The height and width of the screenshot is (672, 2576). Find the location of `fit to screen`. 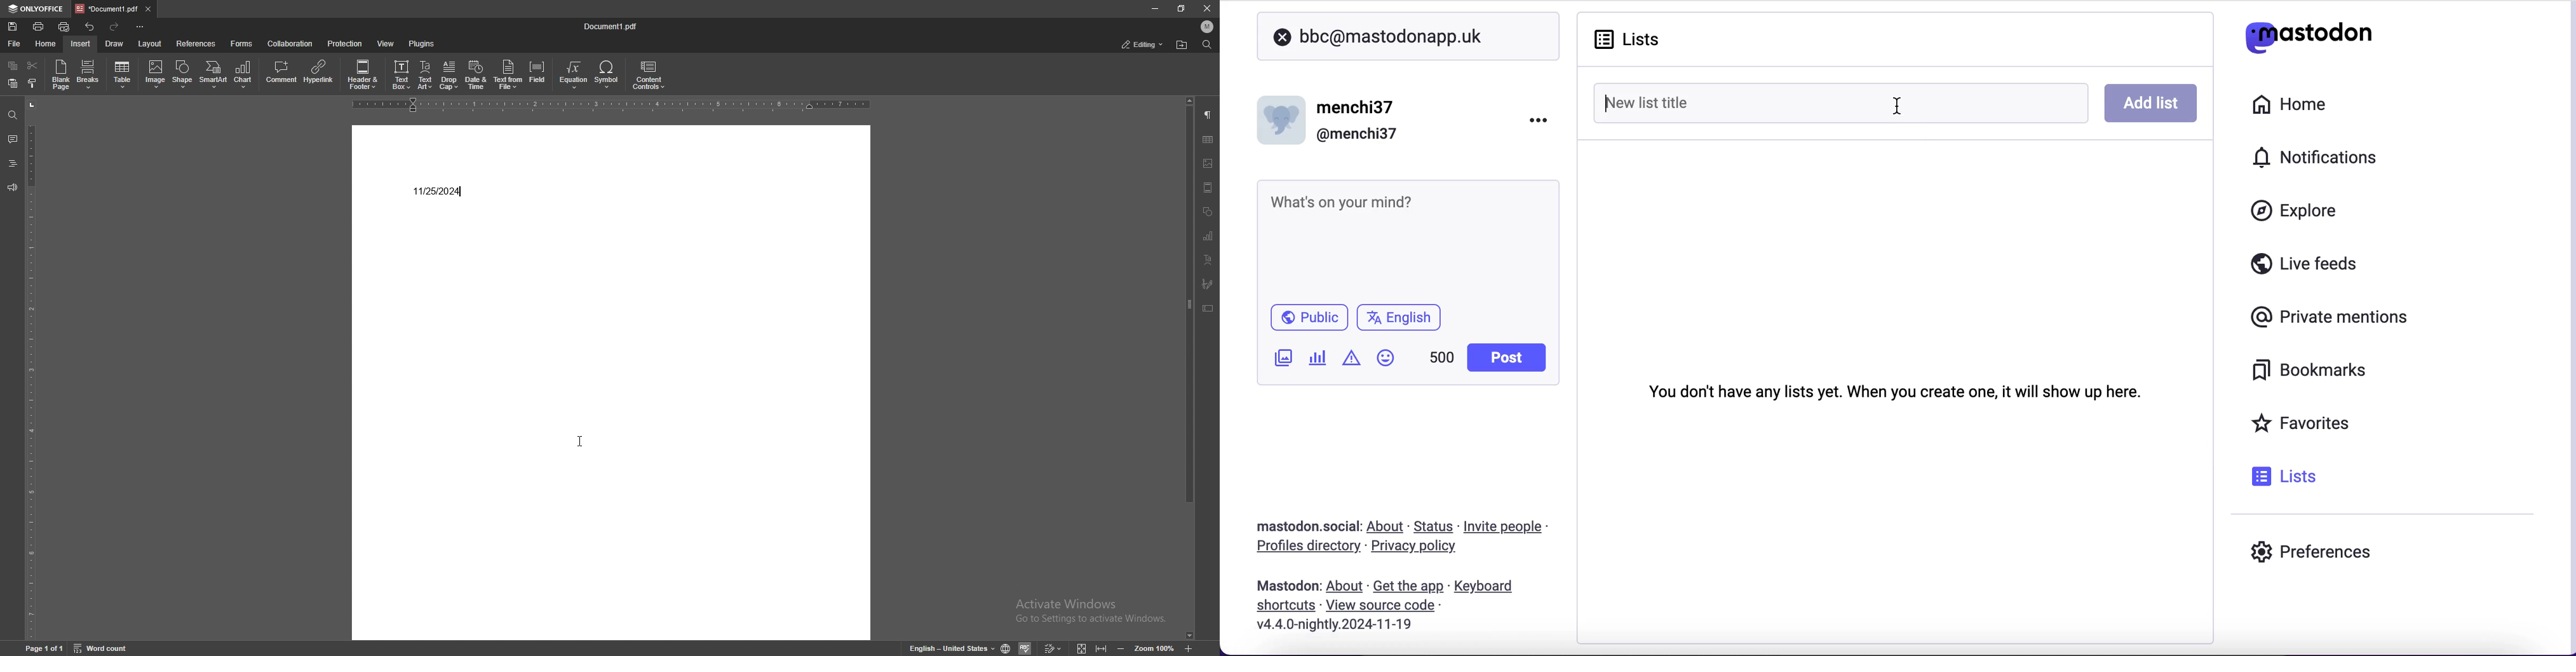

fit to screen is located at coordinates (1082, 647).